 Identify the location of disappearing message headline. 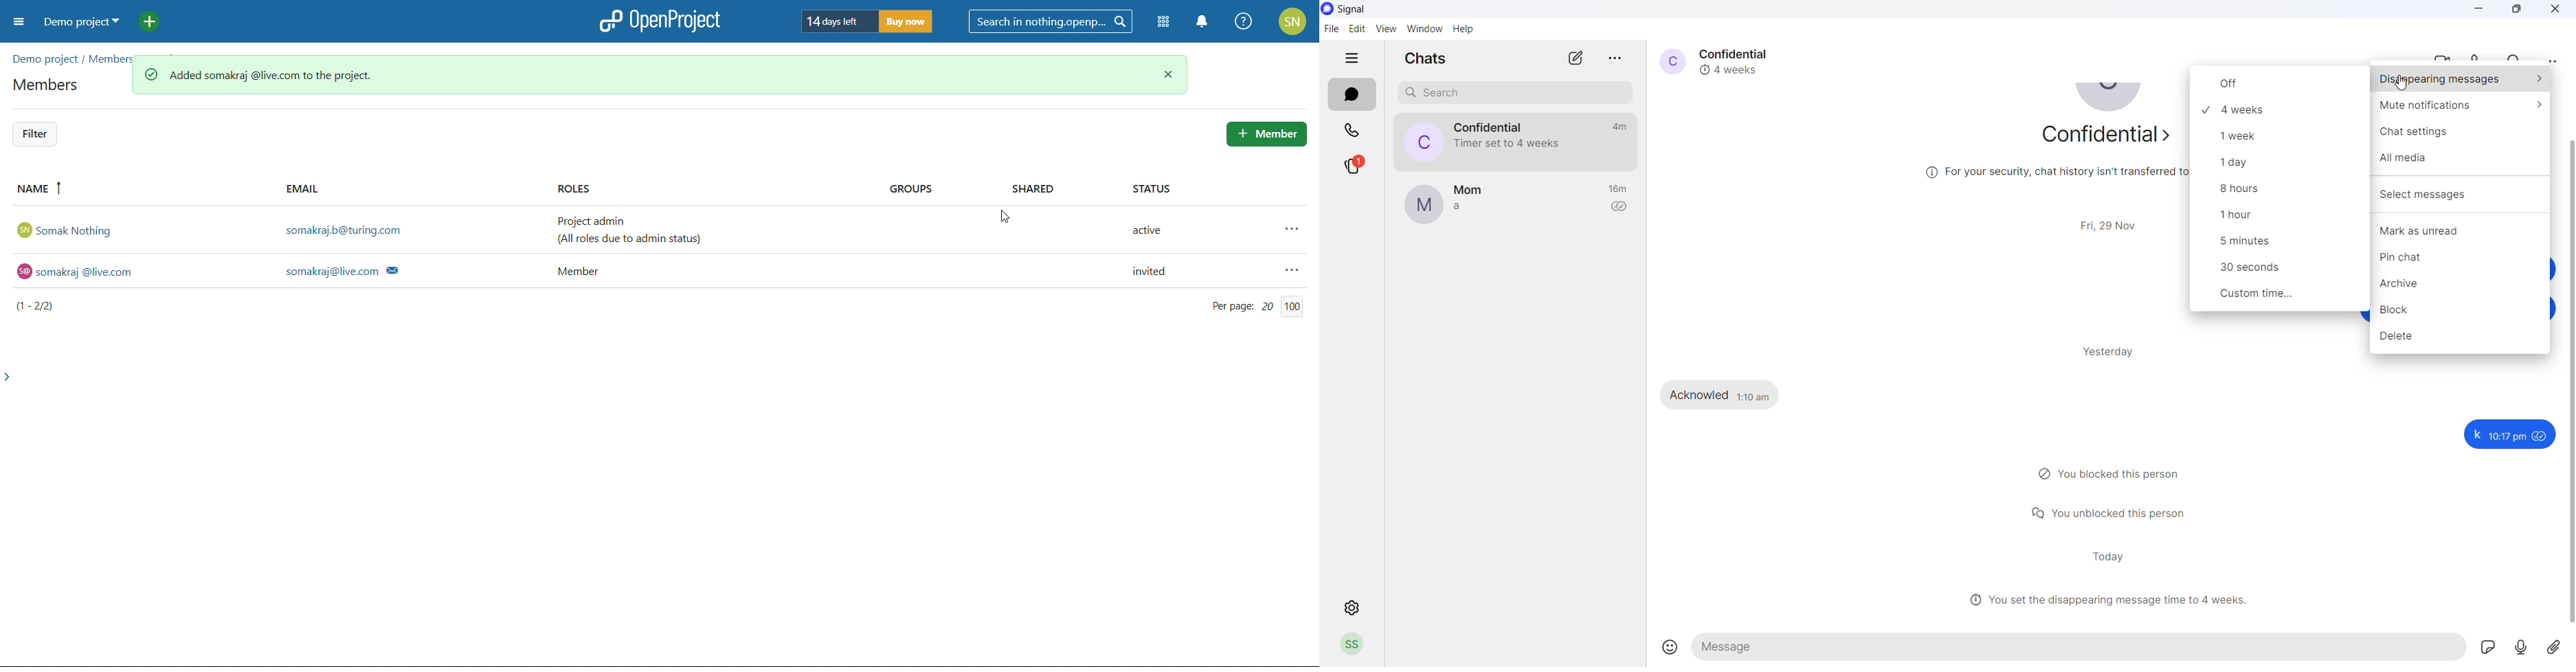
(2113, 600).